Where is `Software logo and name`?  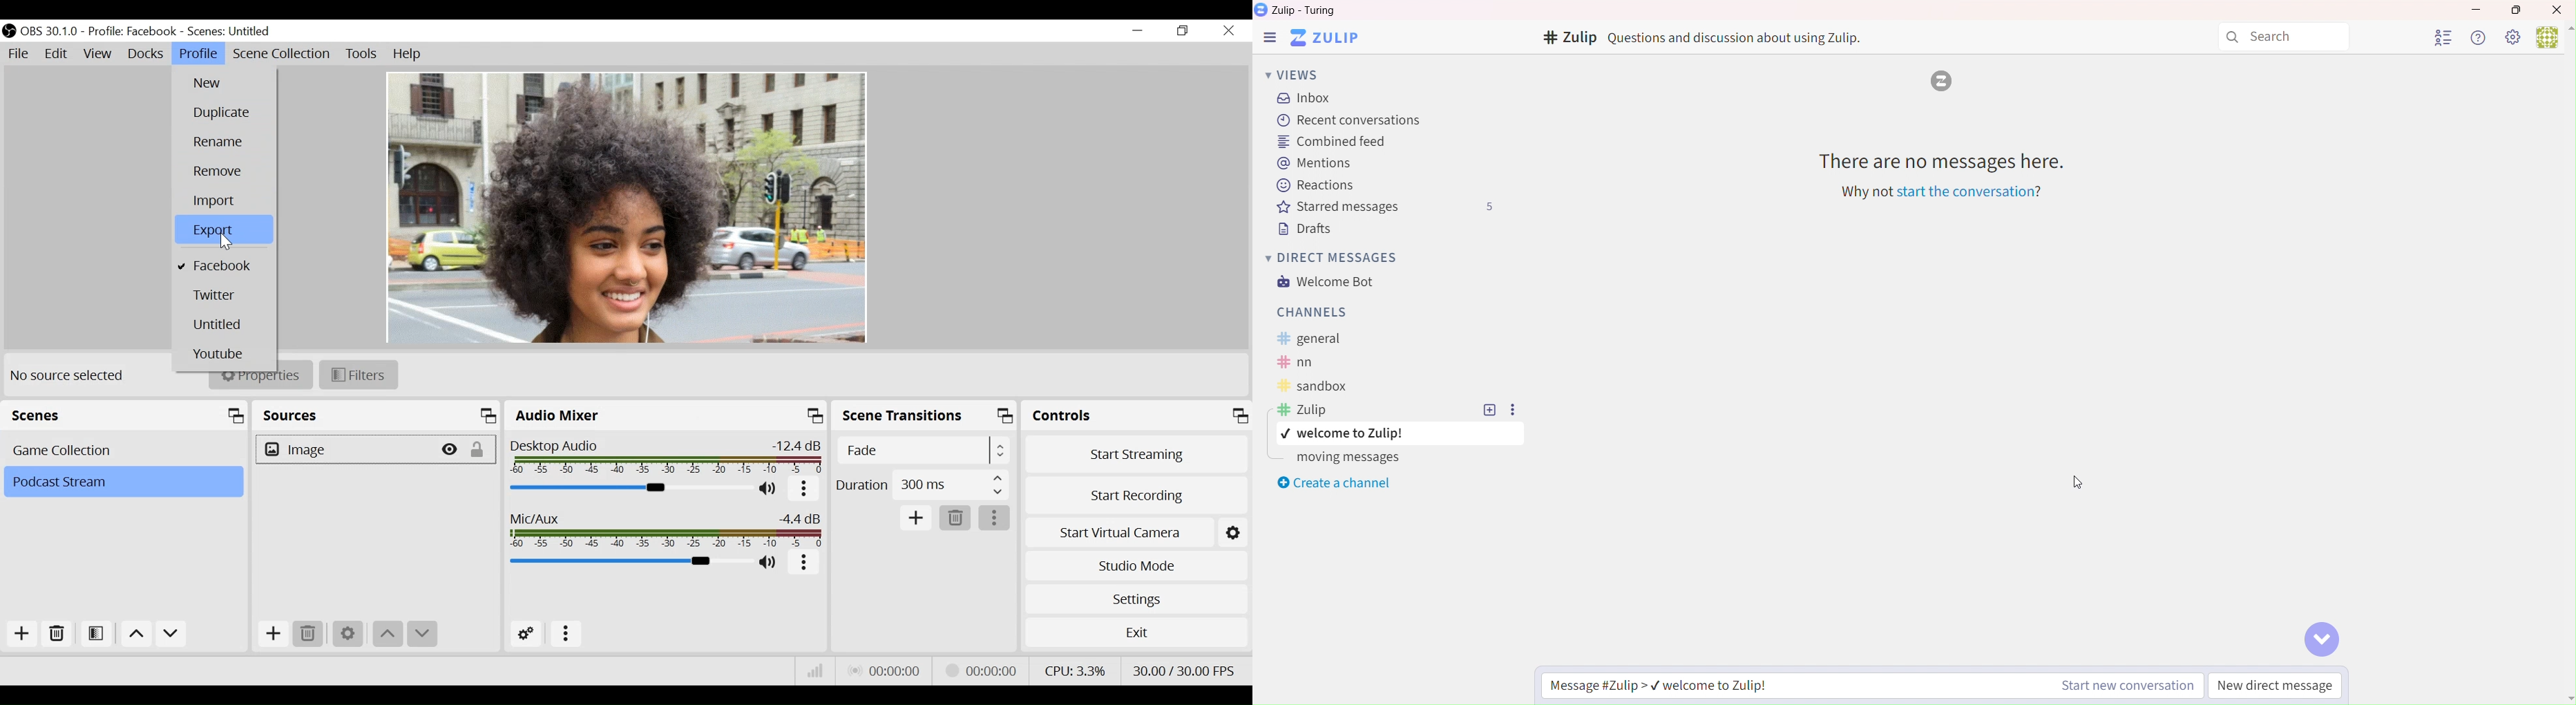 Software logo and name is located at coordinates (1325, 38).